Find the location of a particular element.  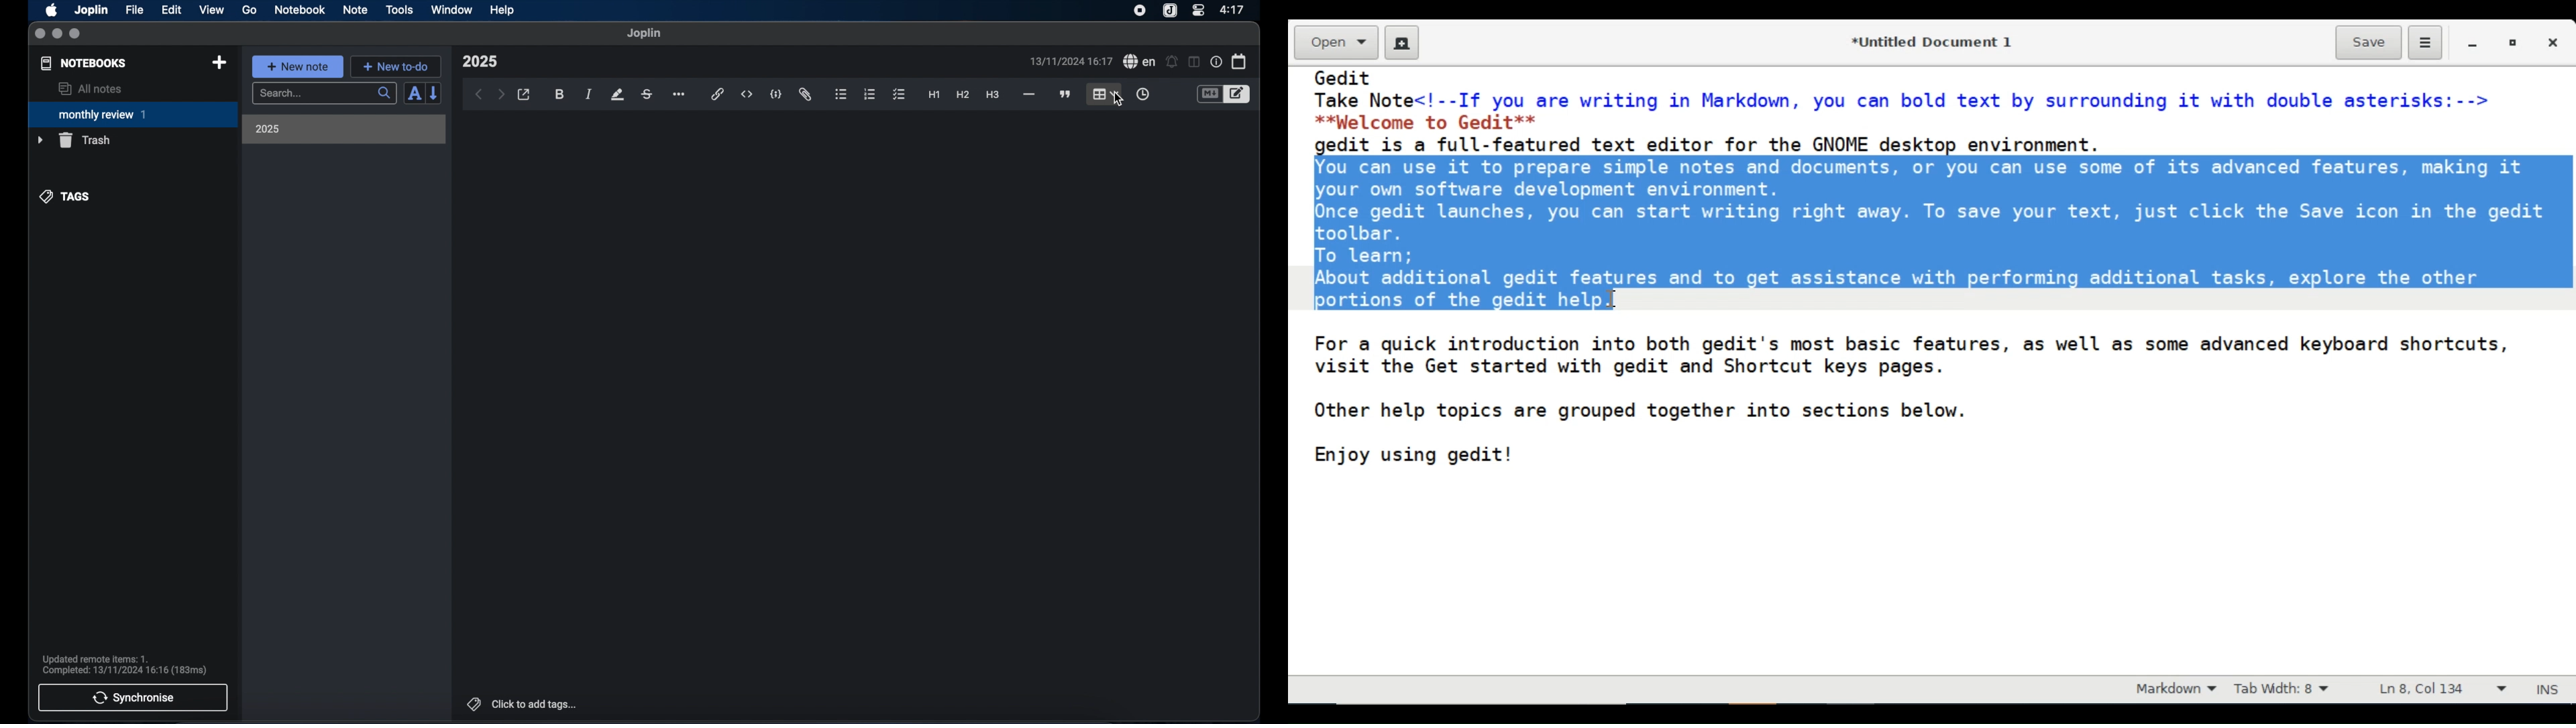

new notebook is located at coordinates (219, 63).